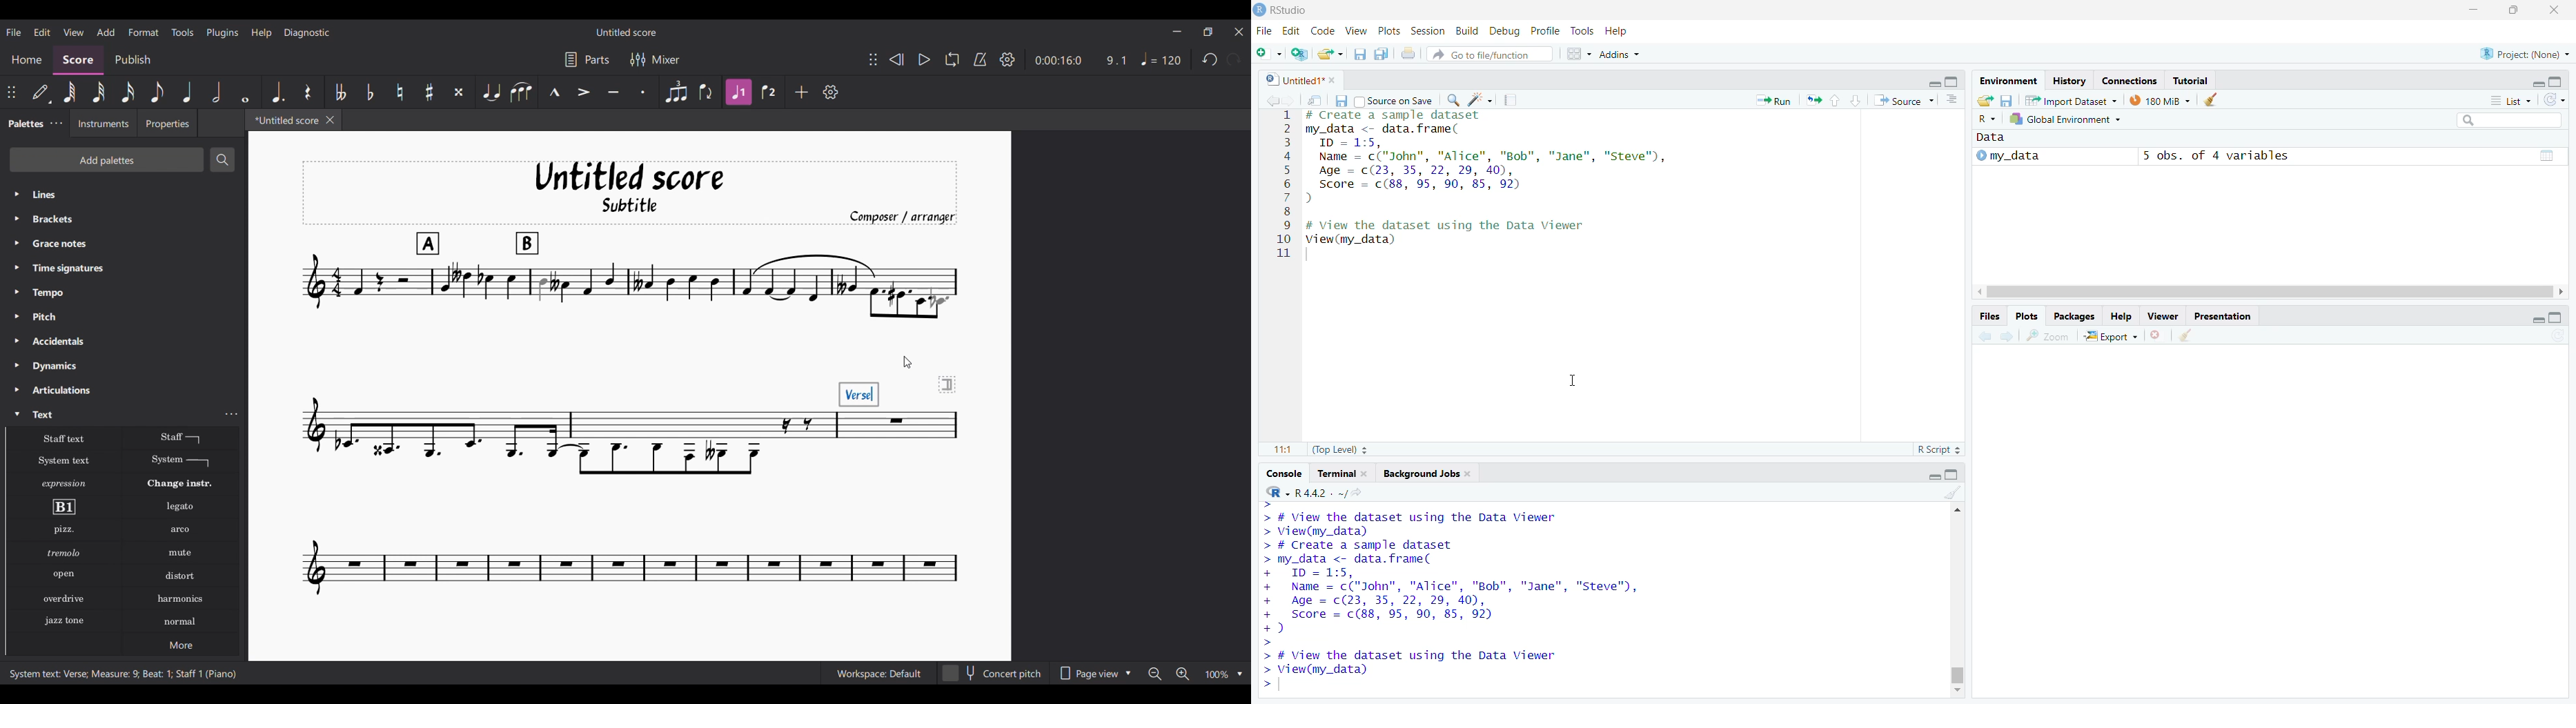 Image resolution: width=2576 pixels, height=728 pixels. What do you see at coordinates (2472, 10) in the screenshot?
I see `Minimize` at bounding box center [2472, 10].